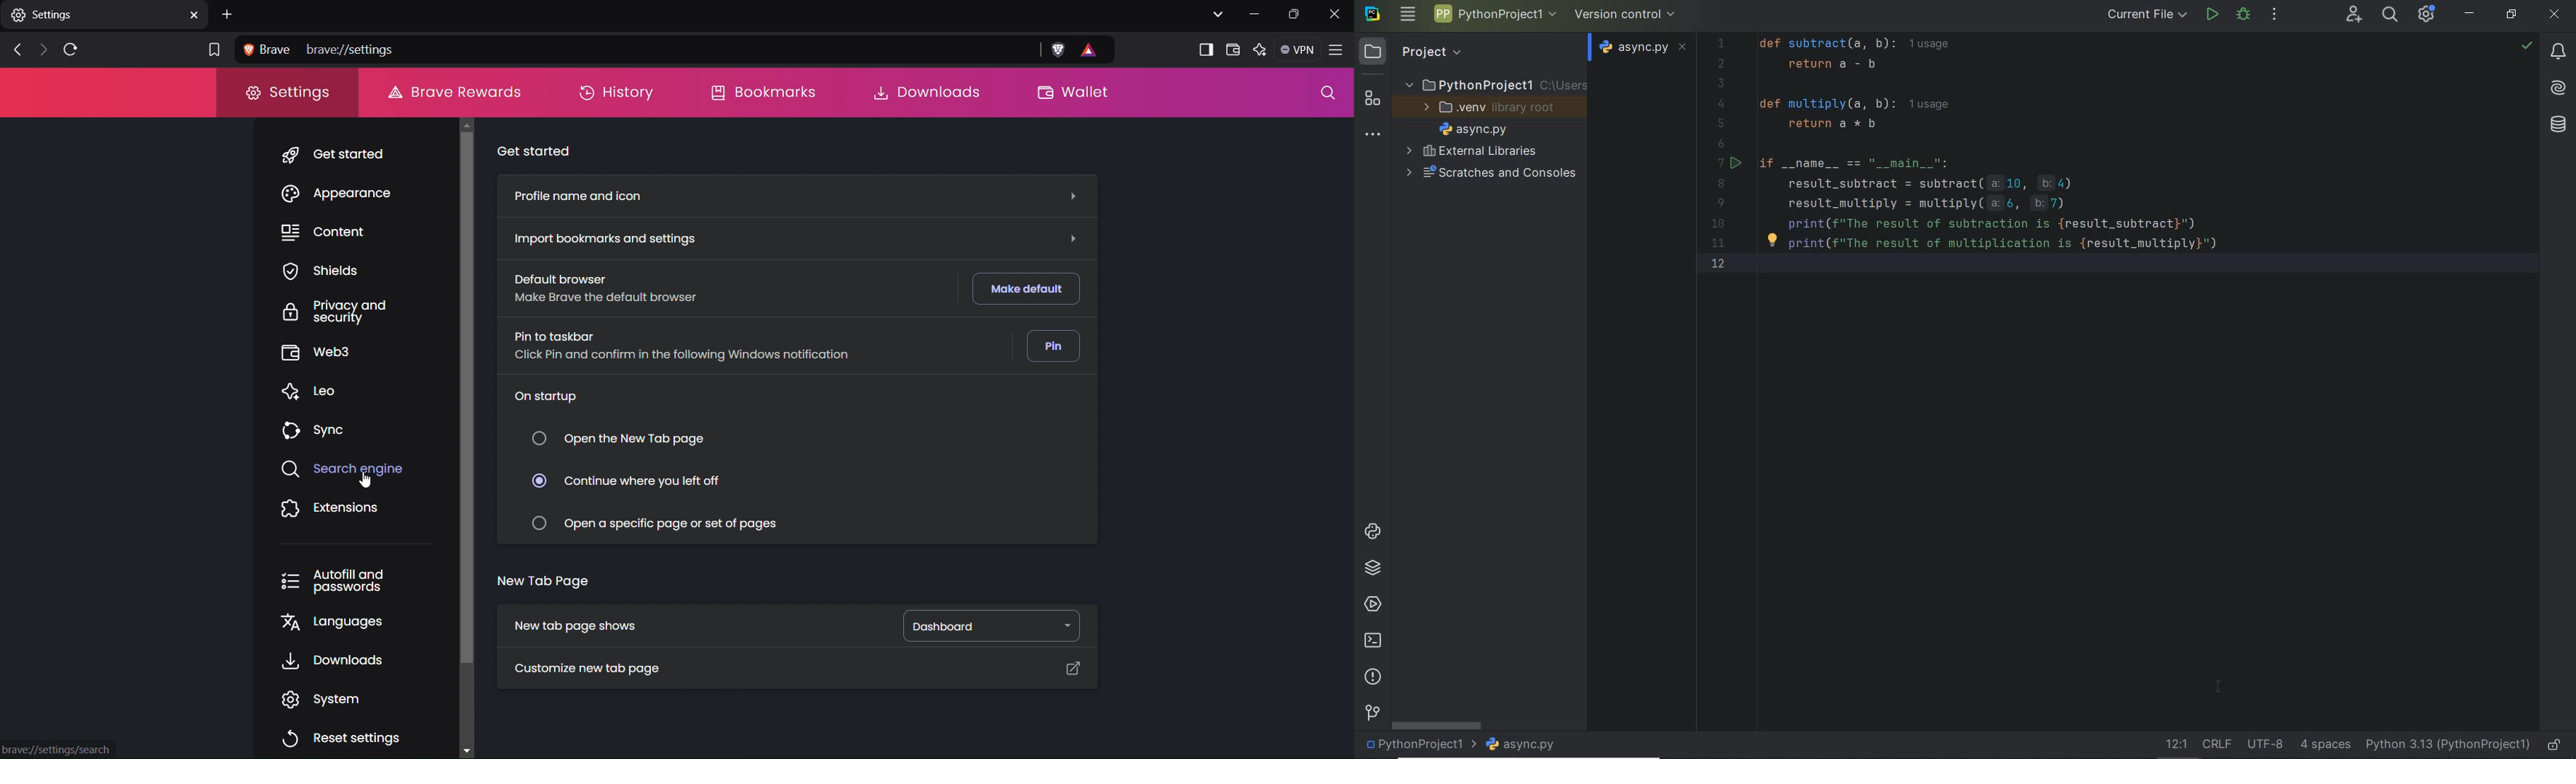 This screenshot has height=784, width=2576. Describe the element at coordinates (1324, 95) in the screenshot. I see `Search` at that location.